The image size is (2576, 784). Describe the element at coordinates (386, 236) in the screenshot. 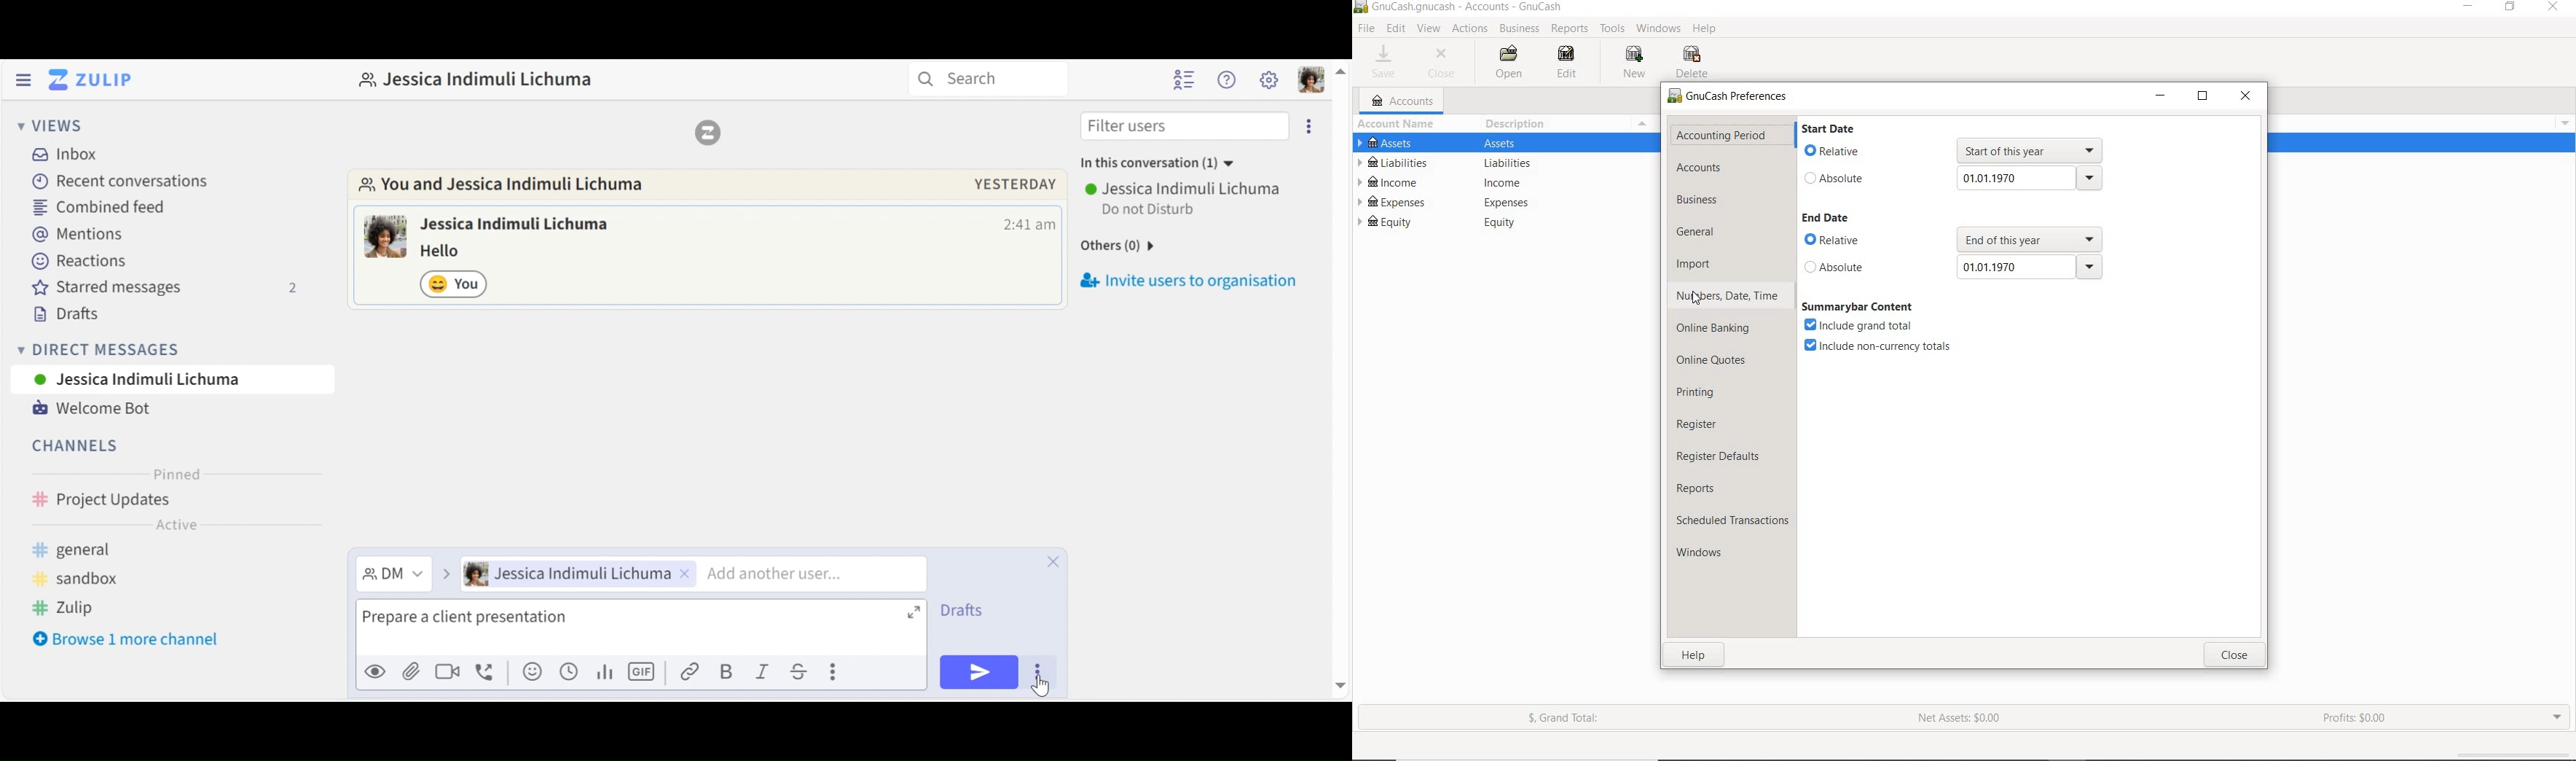

I see `View user card` at that location.